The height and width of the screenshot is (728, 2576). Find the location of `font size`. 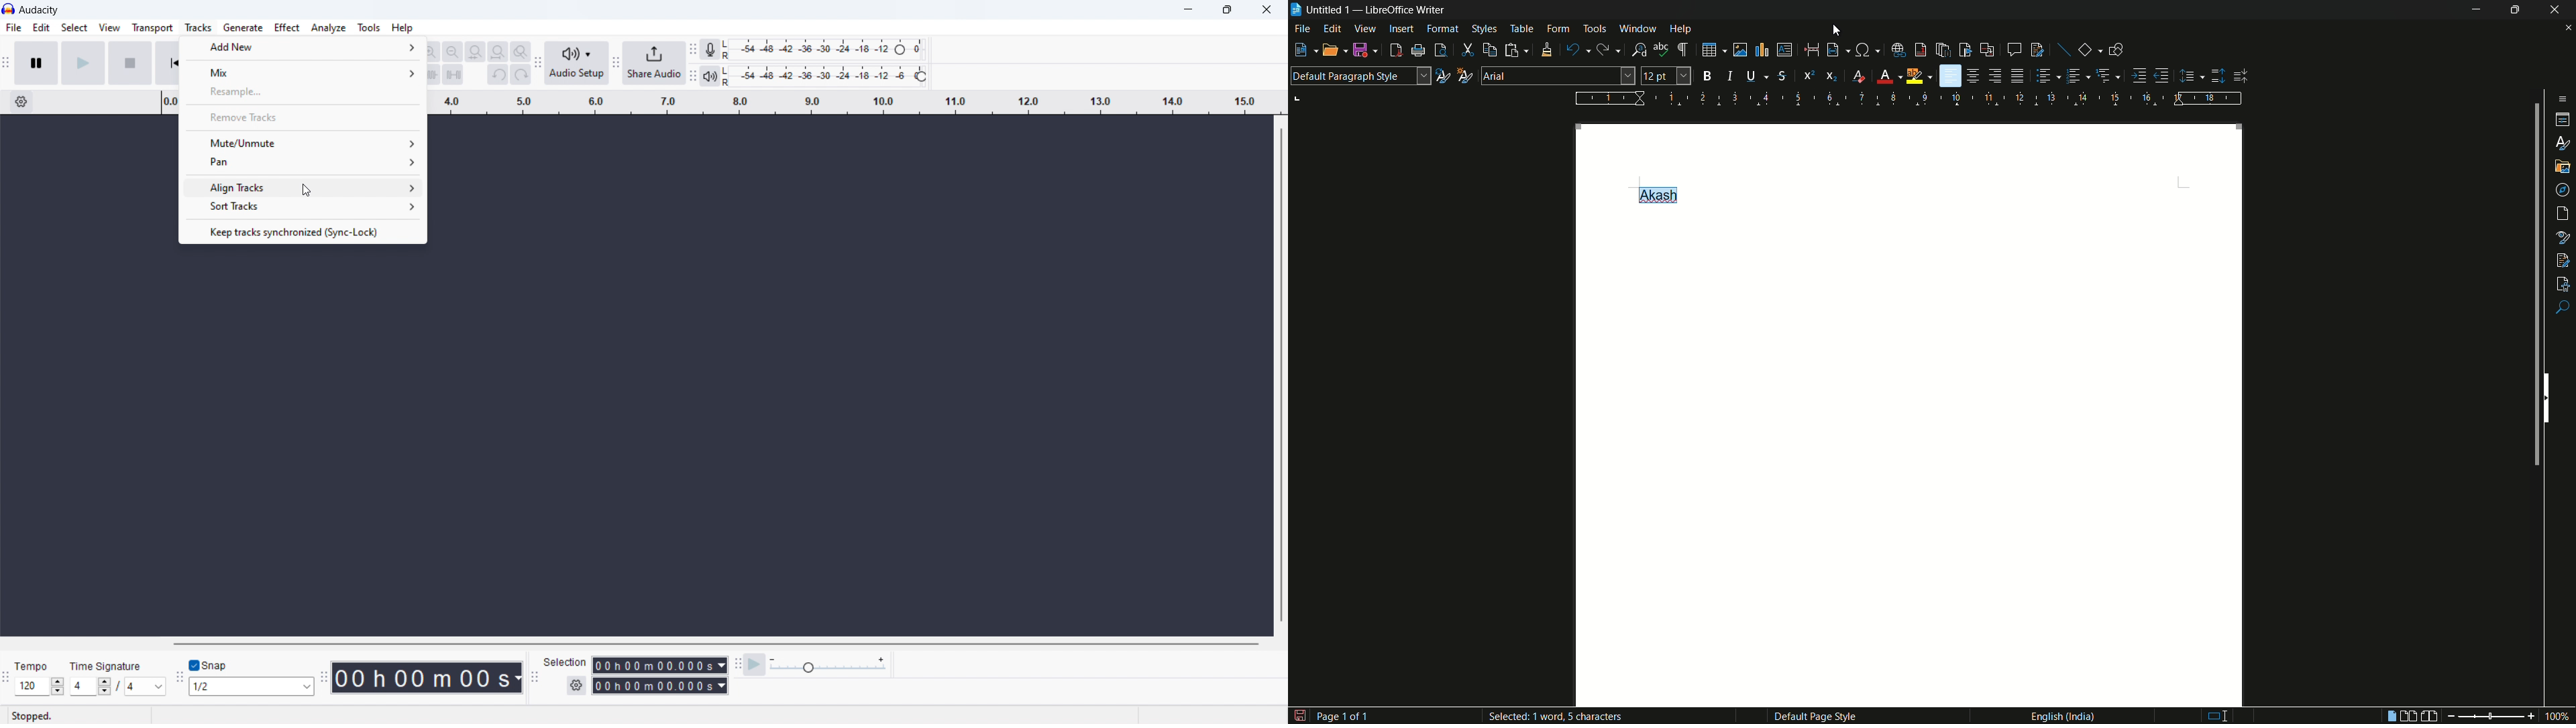

font size is located at coordinates (1666, 76).